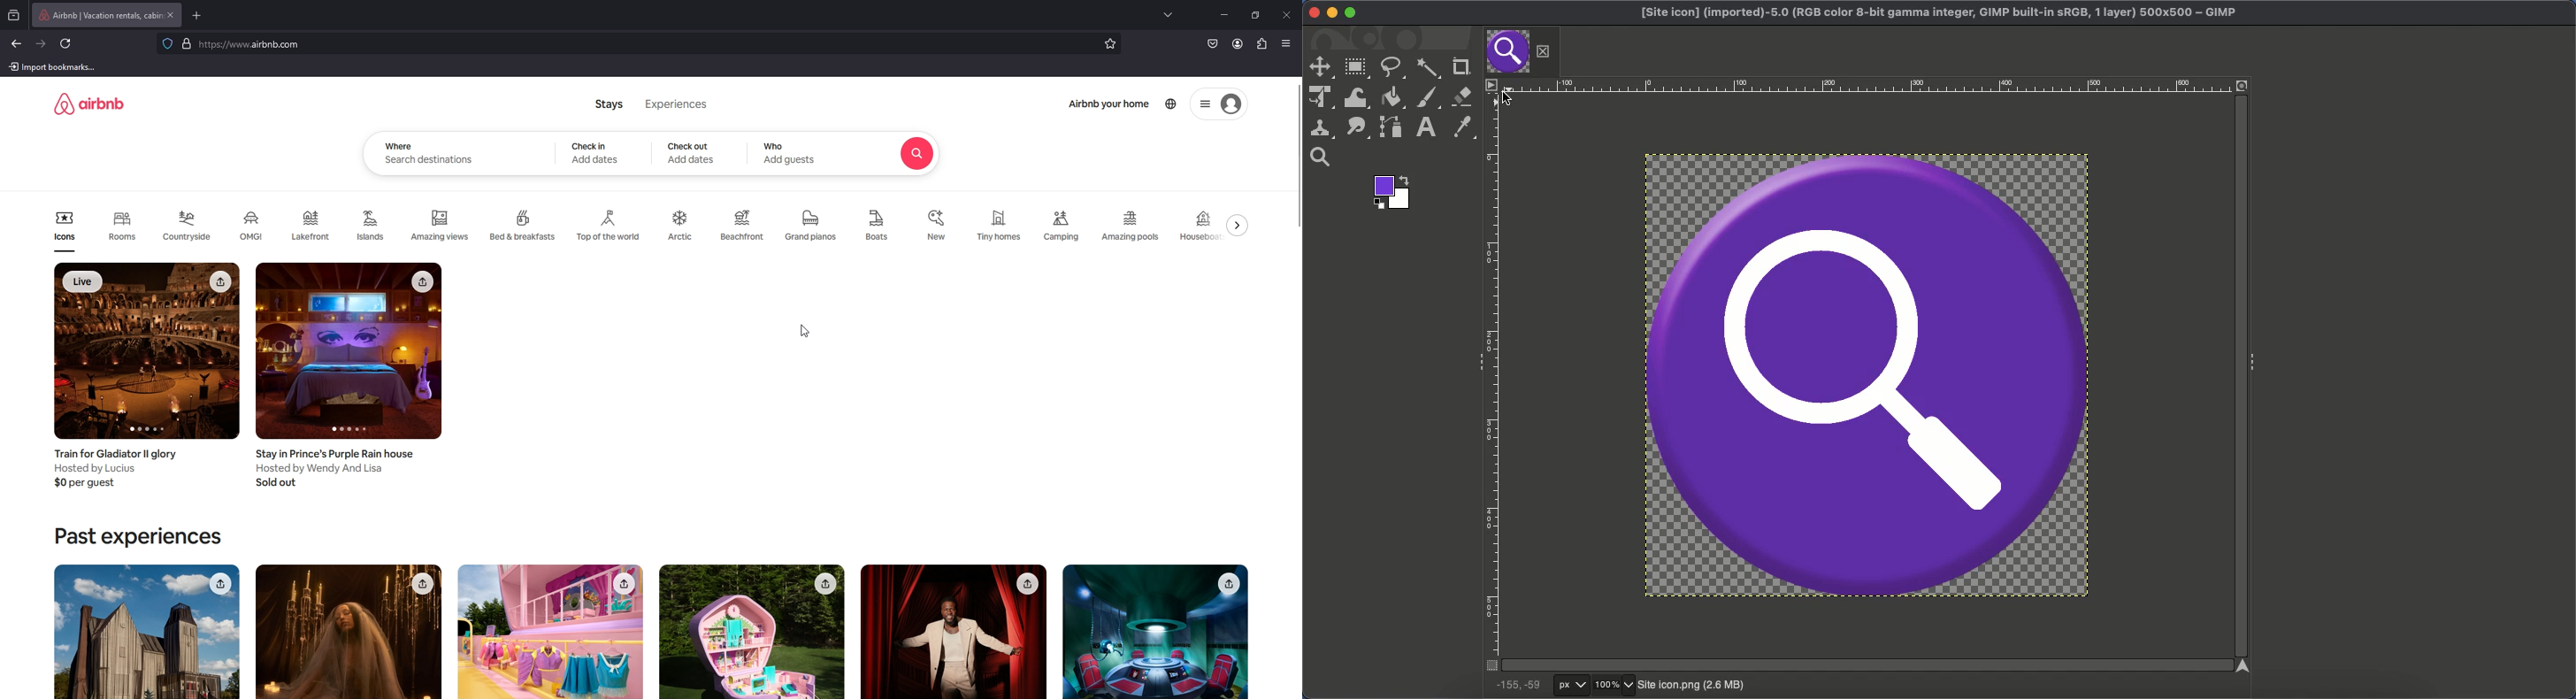 The width and height of the screenshot is (2576, 700). What do you see at coordinates (431, 161) in the screenshot?
I see `Search destinations` at bounding box center [431, 161].